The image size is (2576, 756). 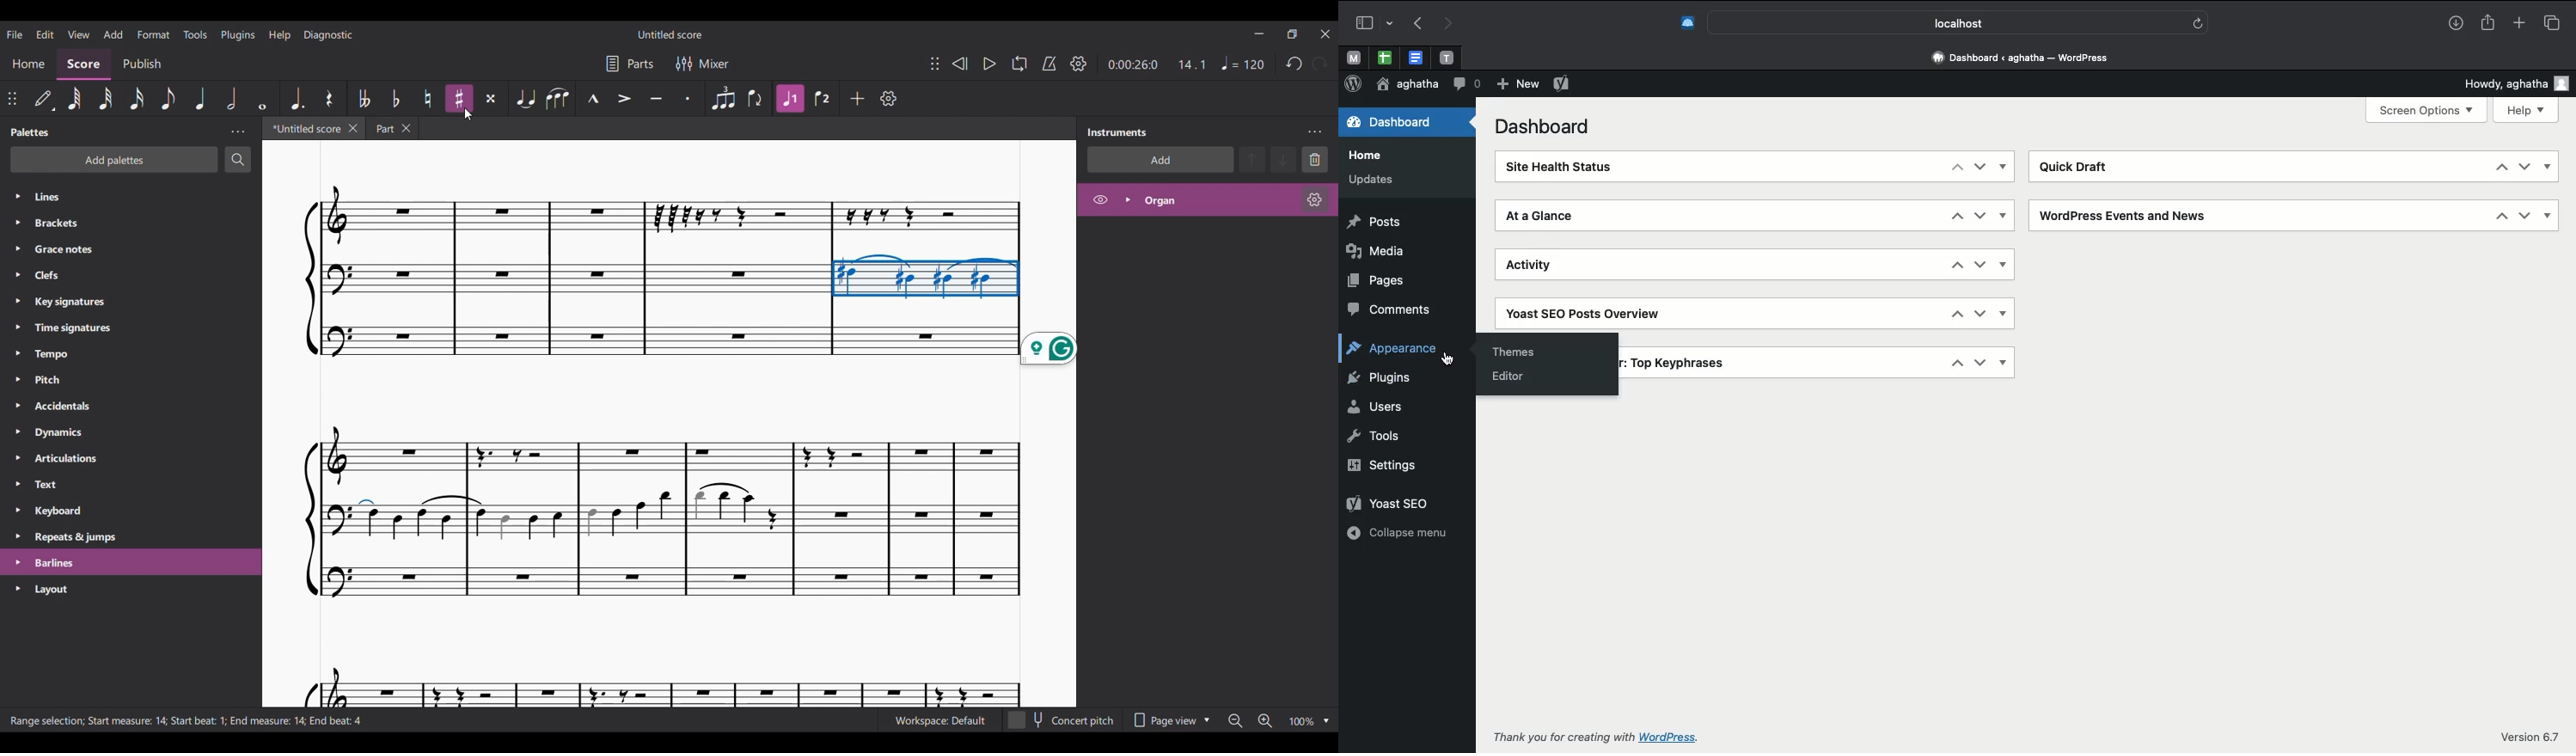 What do you see at coordinates (791, 98) in the screenshot?
I see `Highlighted due to current selection` at bounding box center [791, 98].